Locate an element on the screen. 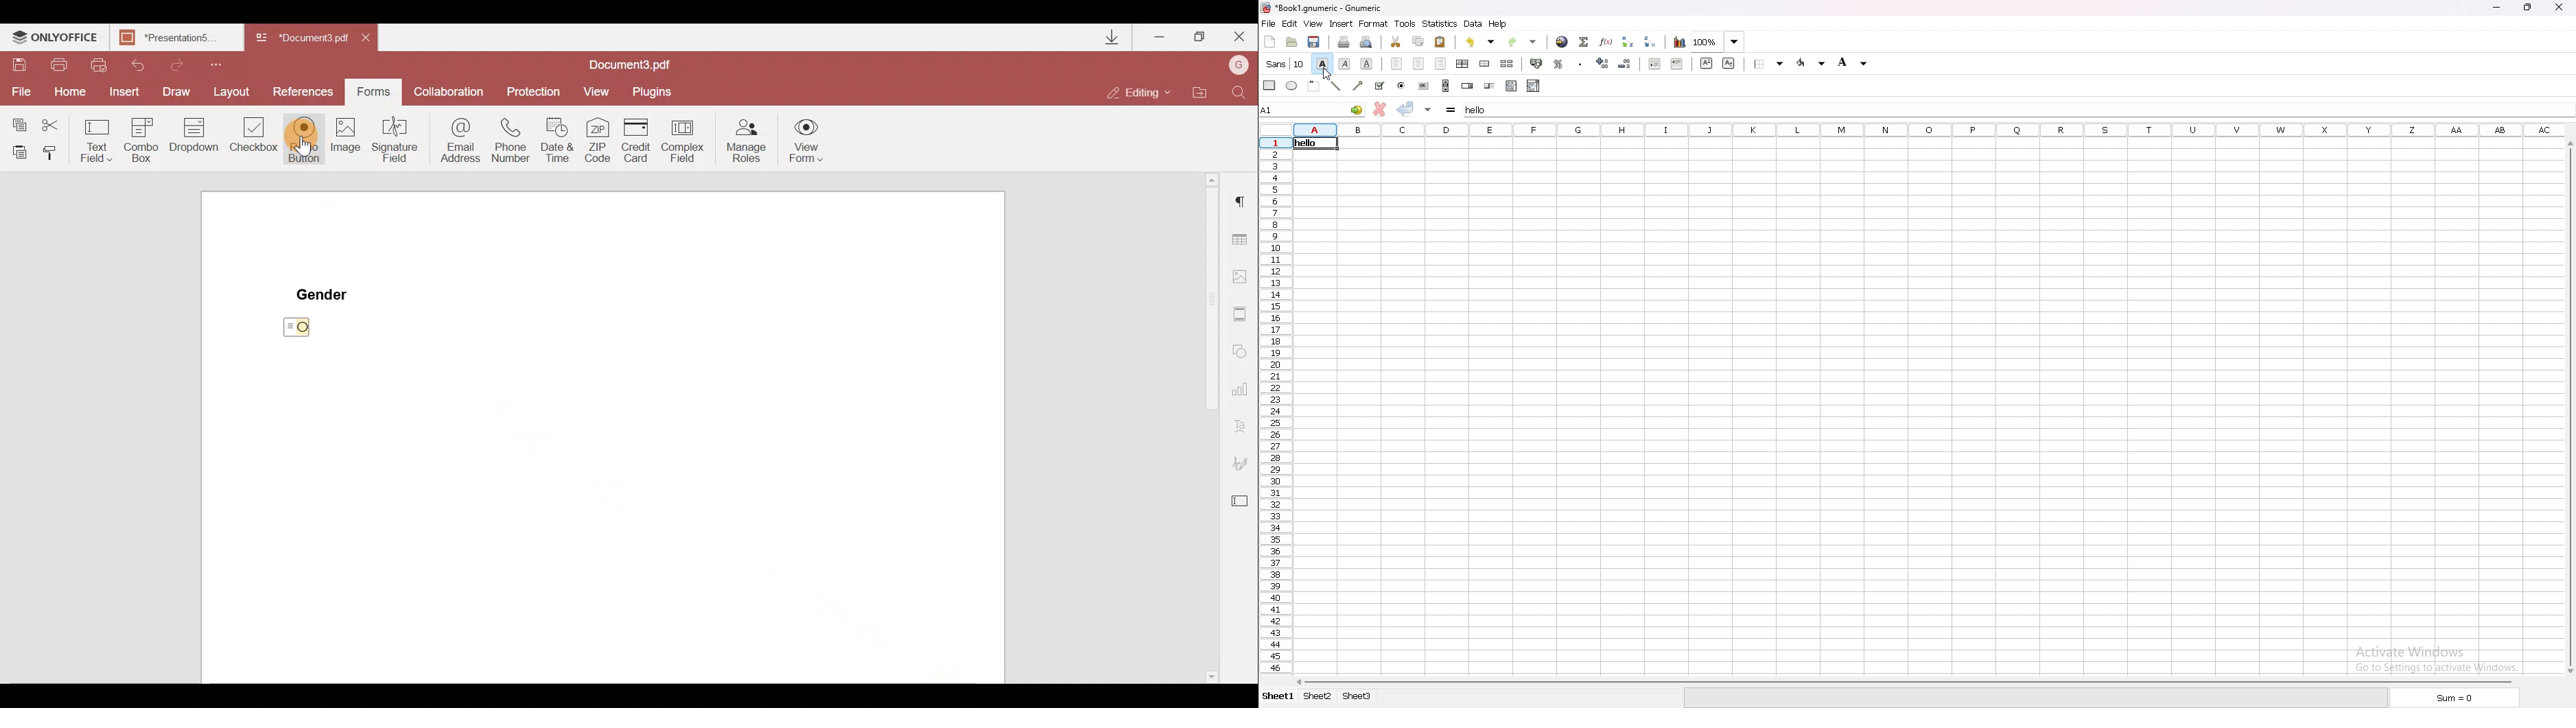 The width and height of the screenshot is (2576, 728). Email address is located at coordinates (459, 141).